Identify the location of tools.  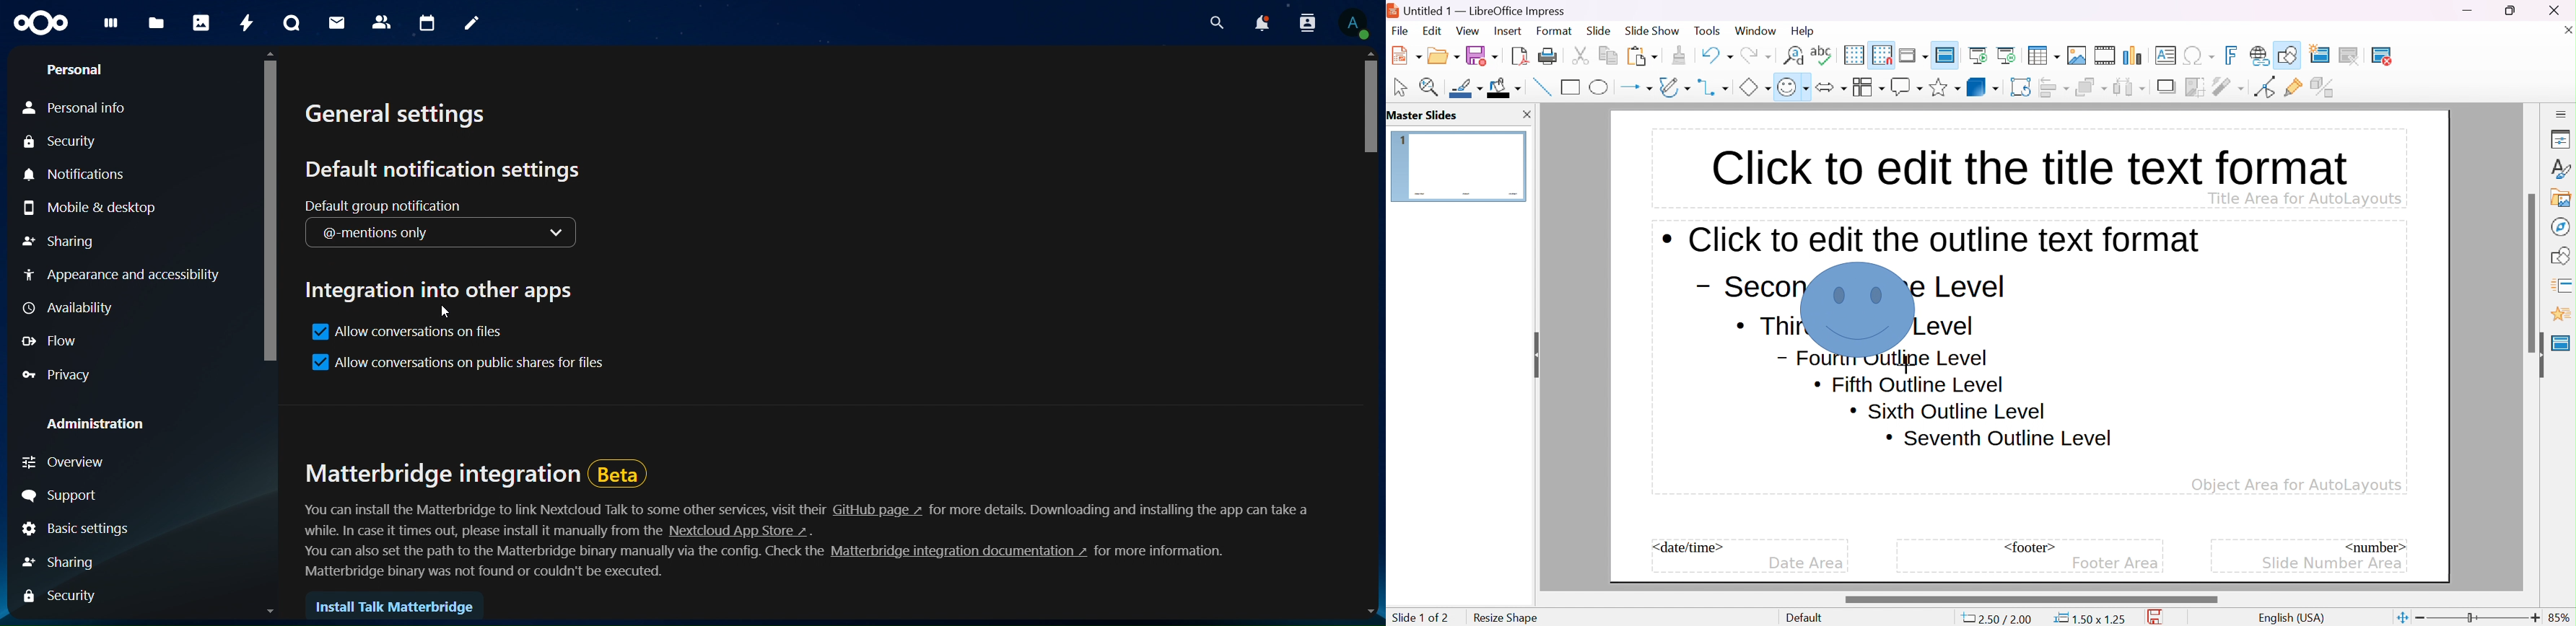
(1708, 31).